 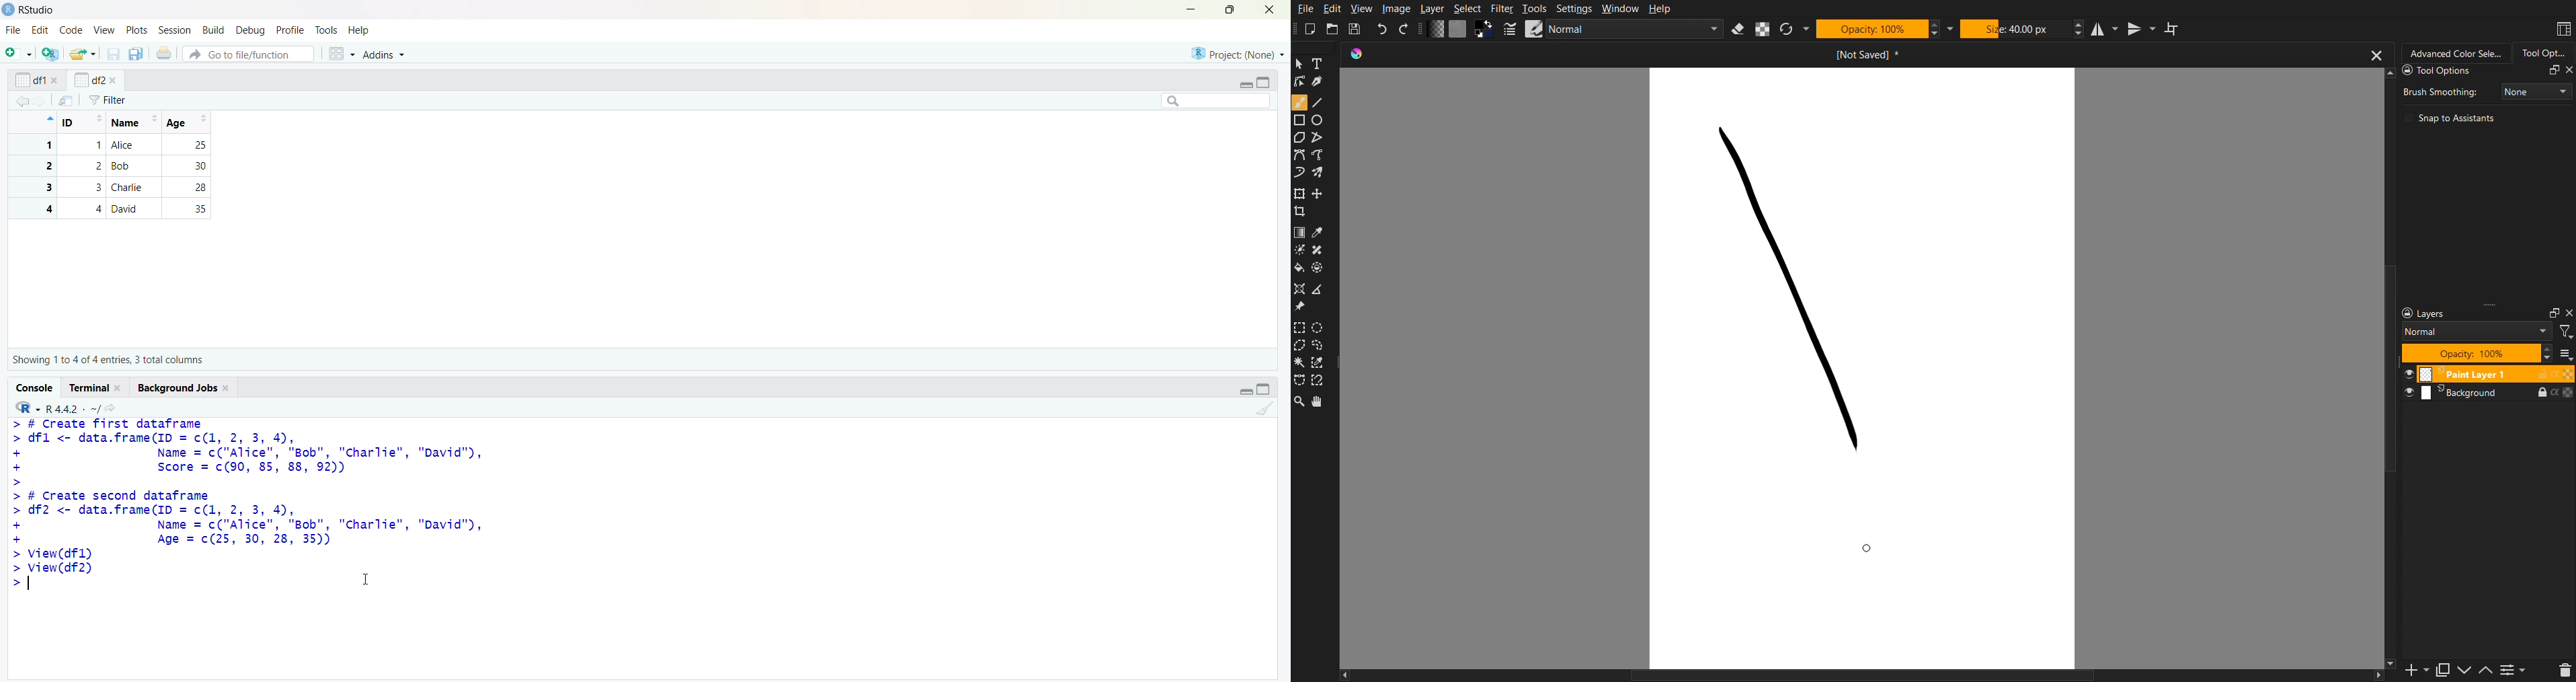 What do you see at coordinates (190, 122) in the screenshot?
I see `age` at bounding box center [190, 122].